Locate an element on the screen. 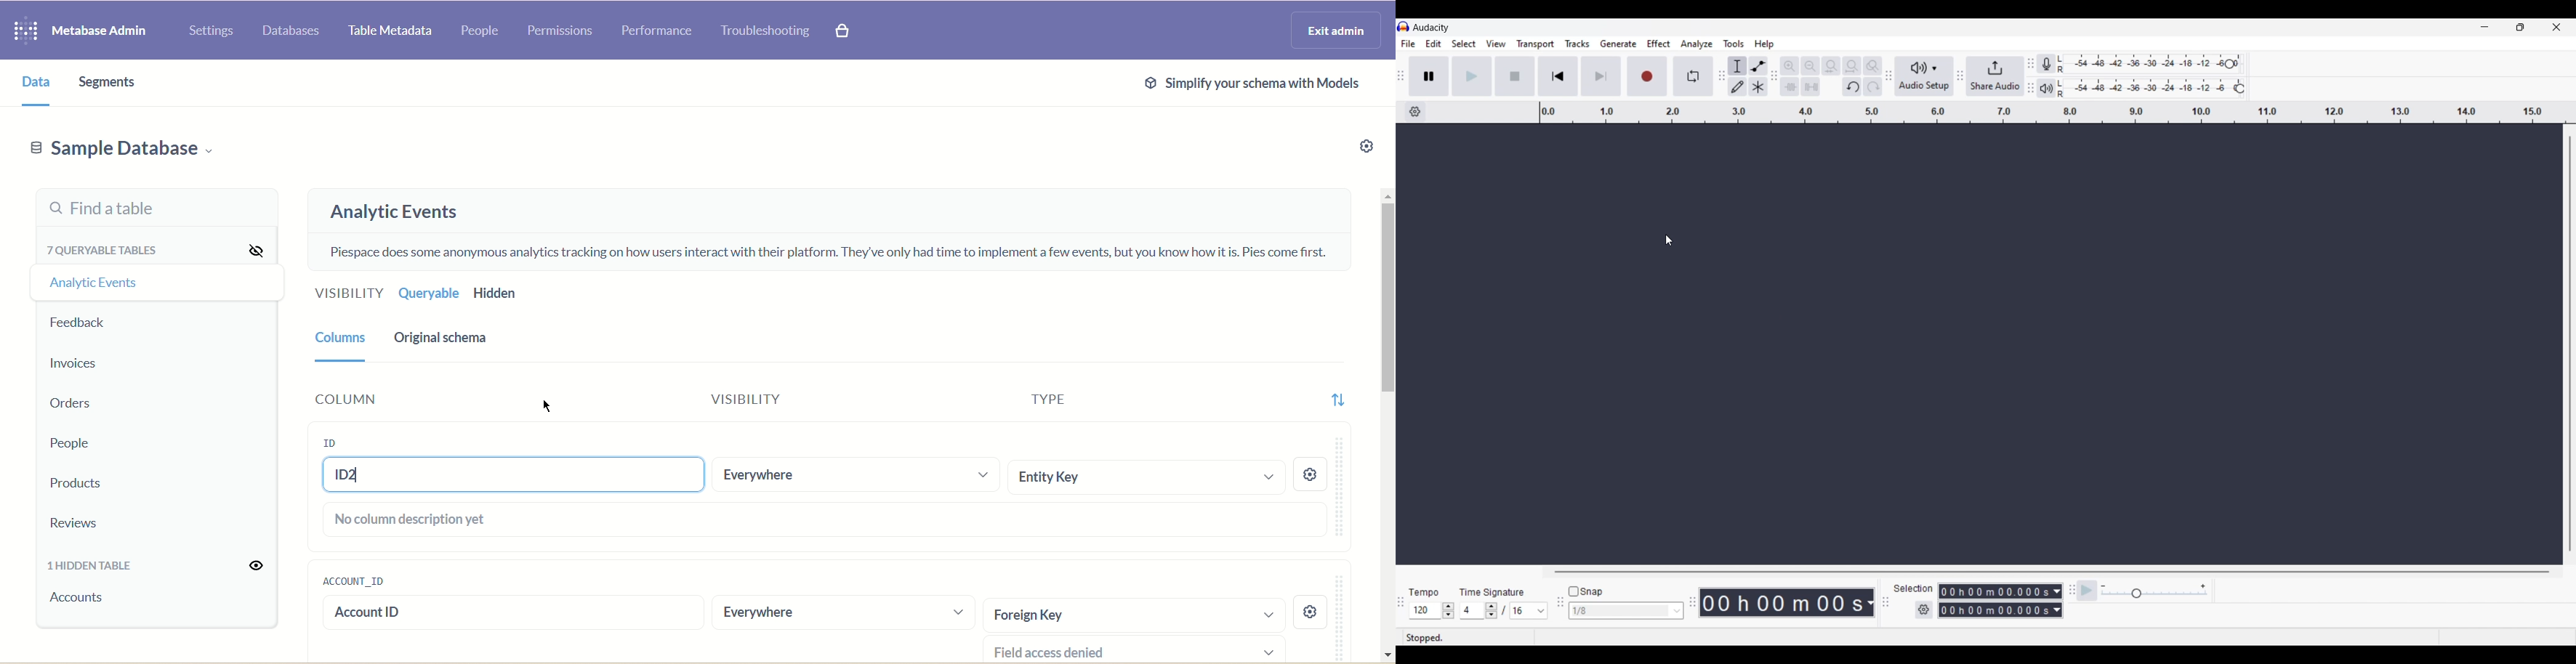 The image size is (2576, 672). Selection tool is located at coordinates (1738, 66).